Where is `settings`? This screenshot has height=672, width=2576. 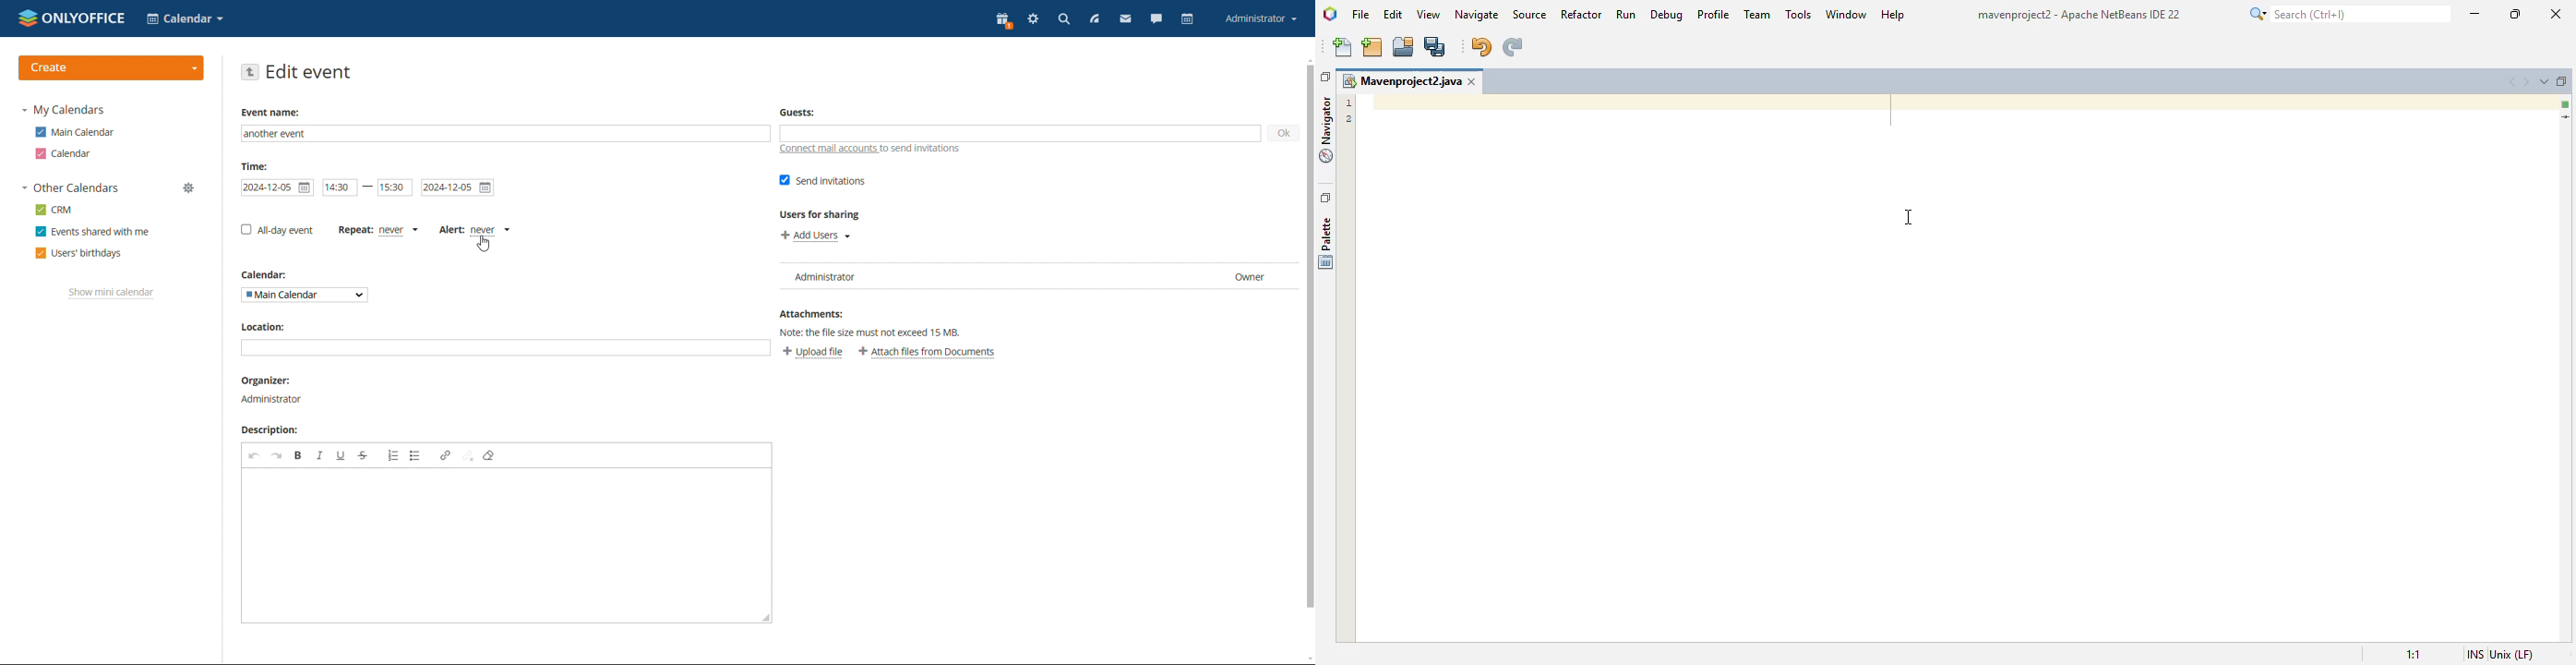 settings is located at coordinates (1034, 20).